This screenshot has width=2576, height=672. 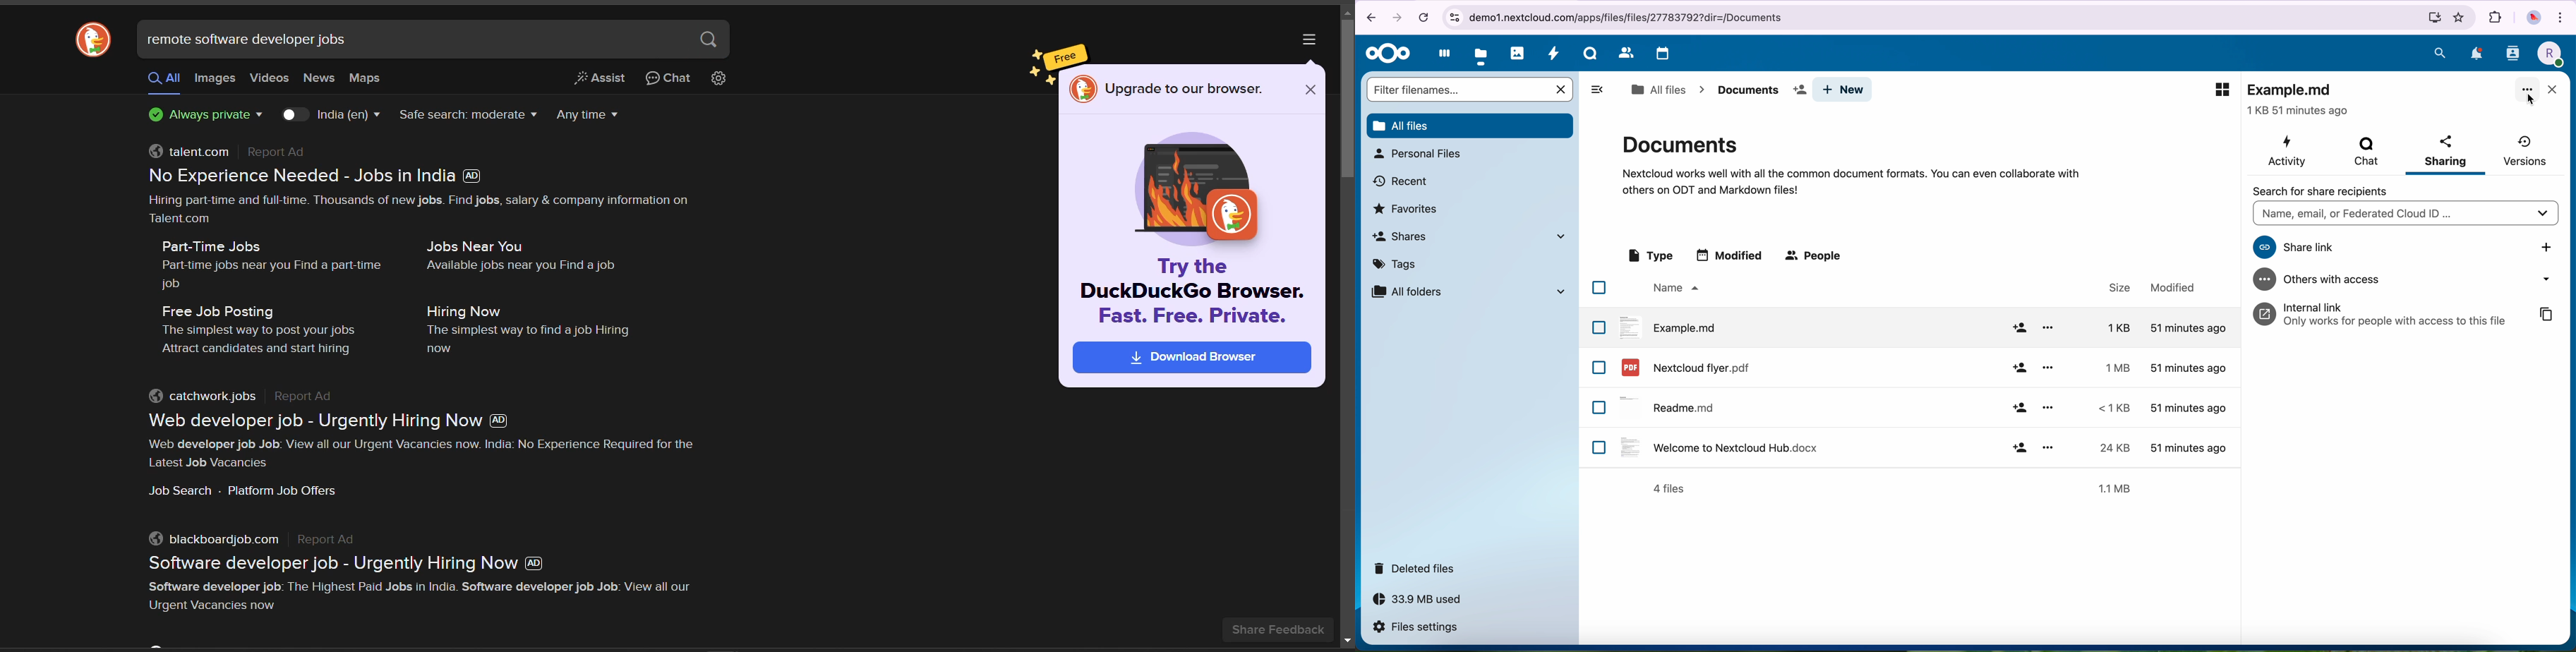 I want to click on url, so click(x=1943, y=18).